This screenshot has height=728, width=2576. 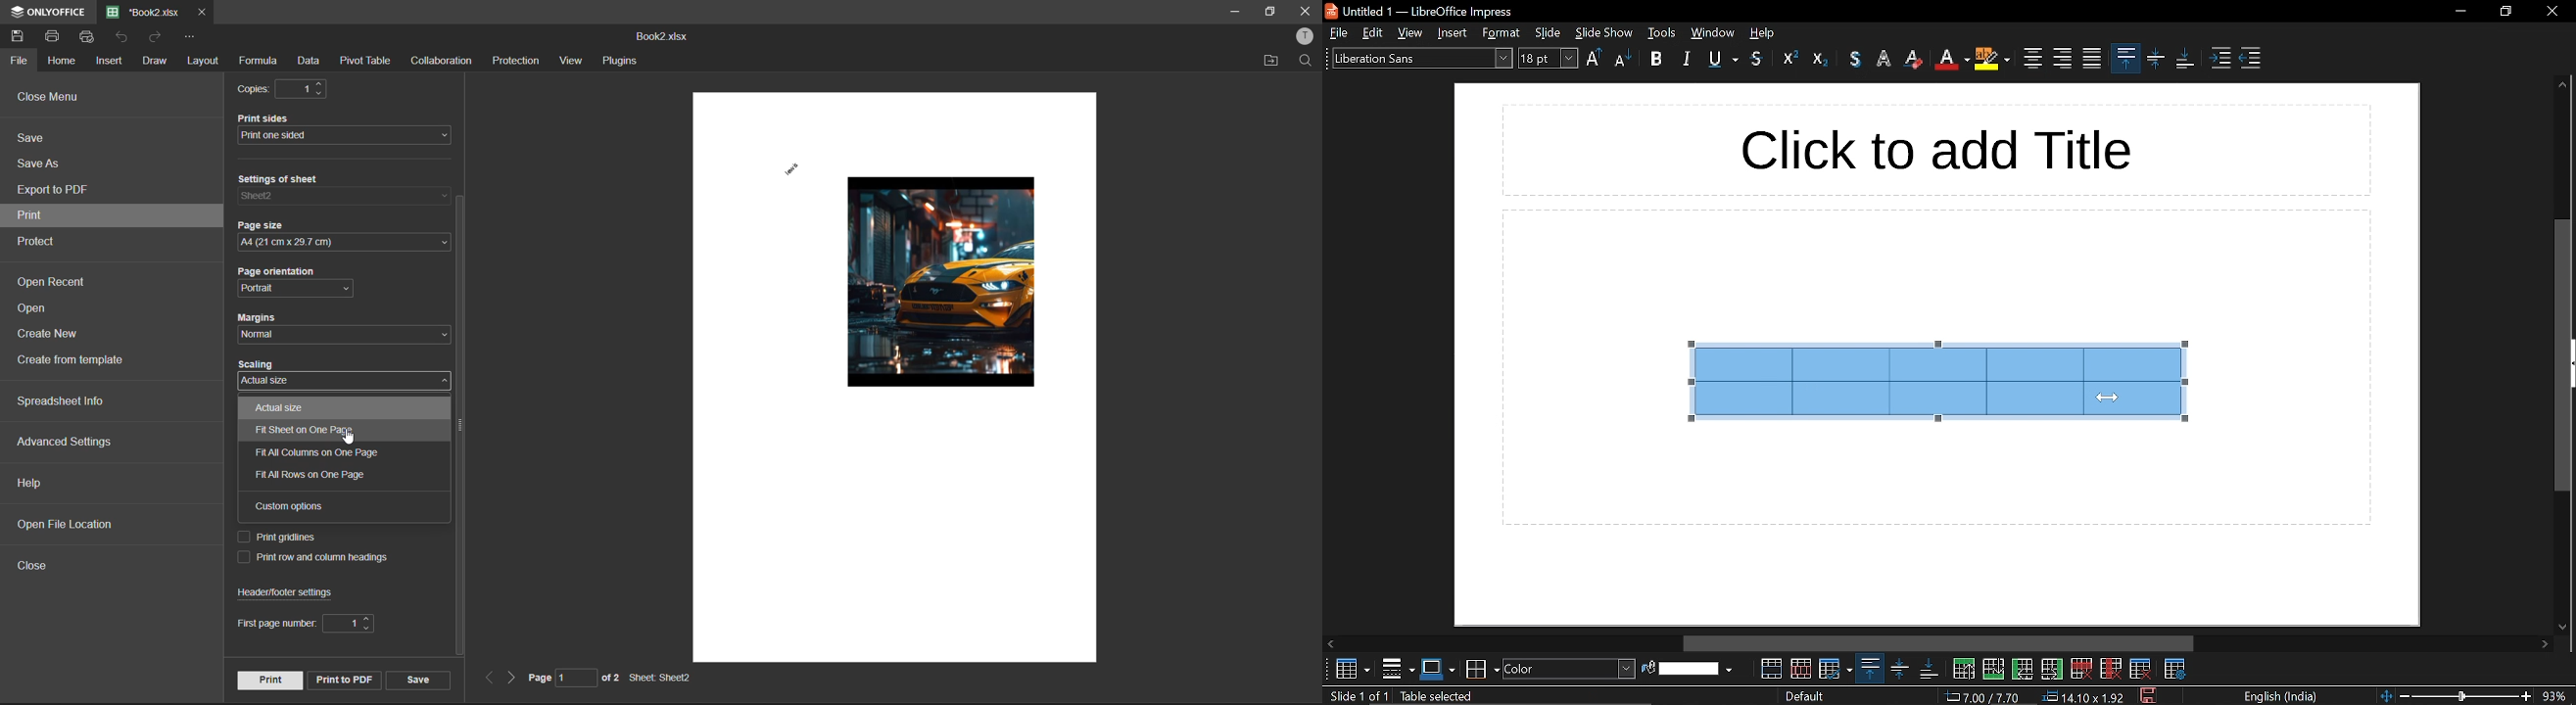 What do you see at coordinates (1687, 57) in the screenshot?
I see `italic` at bounding box center [1687, 57].